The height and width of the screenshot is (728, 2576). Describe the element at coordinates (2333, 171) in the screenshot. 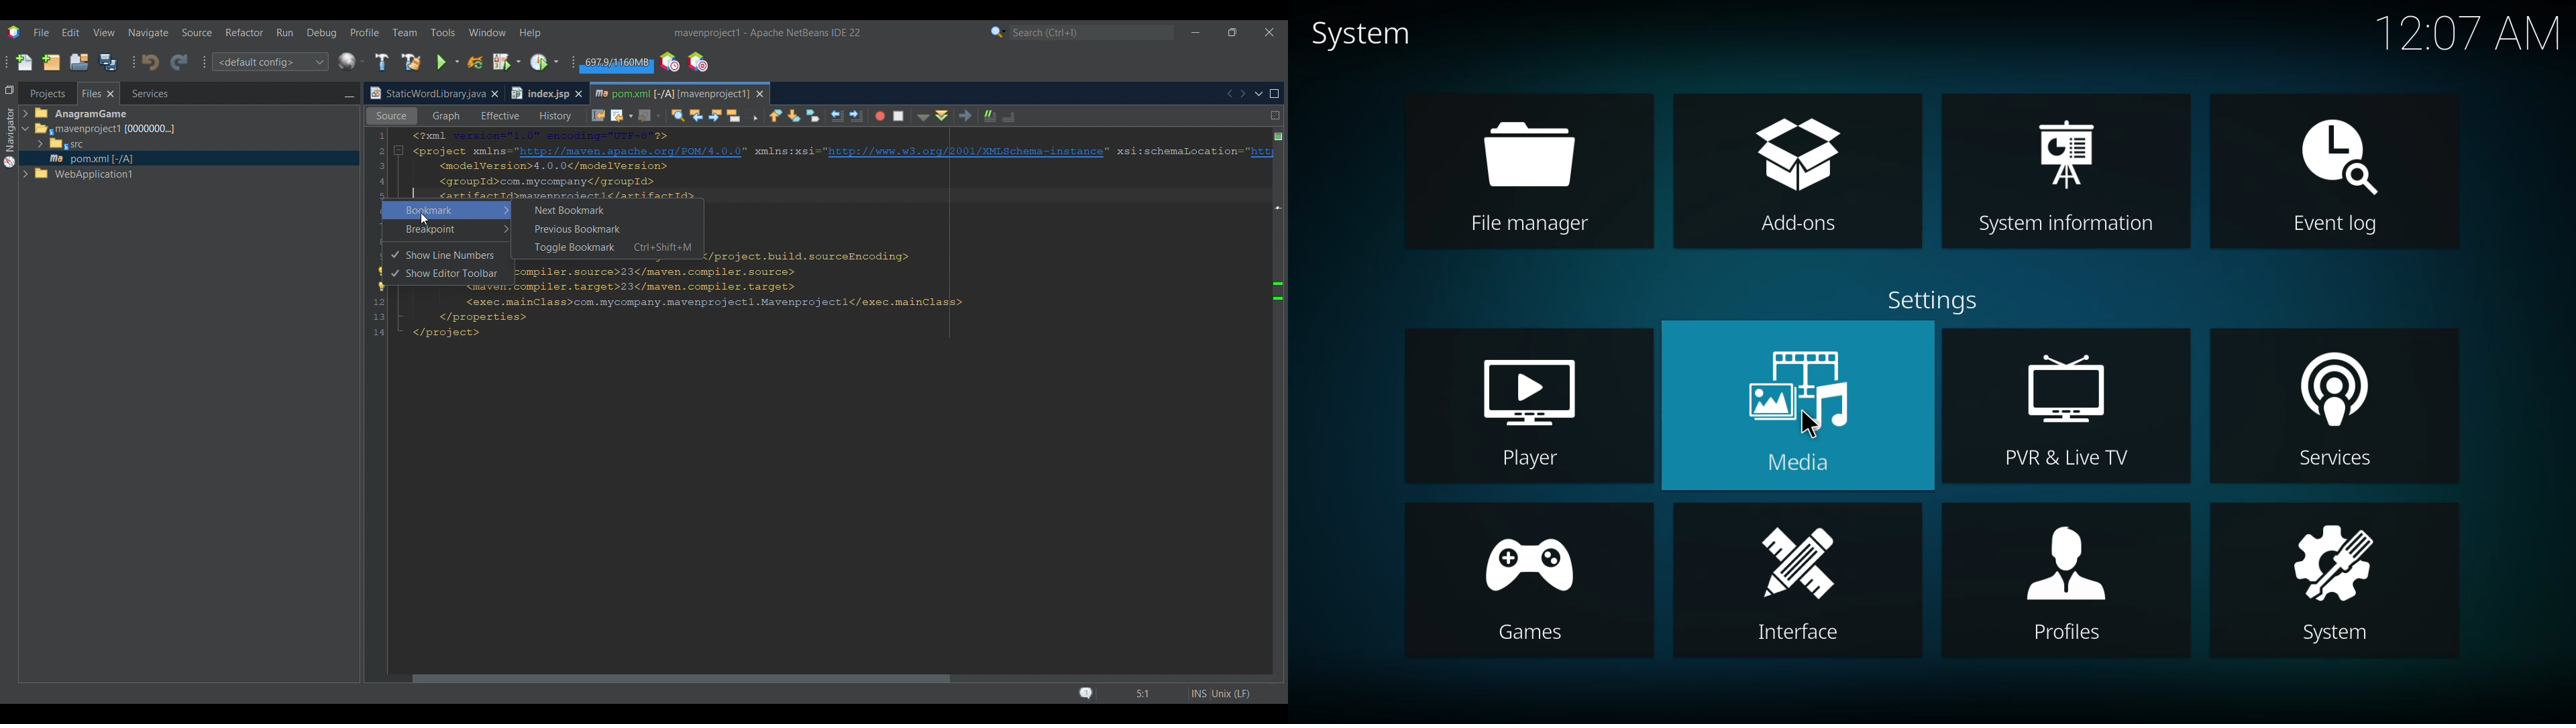

I see `event log` at that location.